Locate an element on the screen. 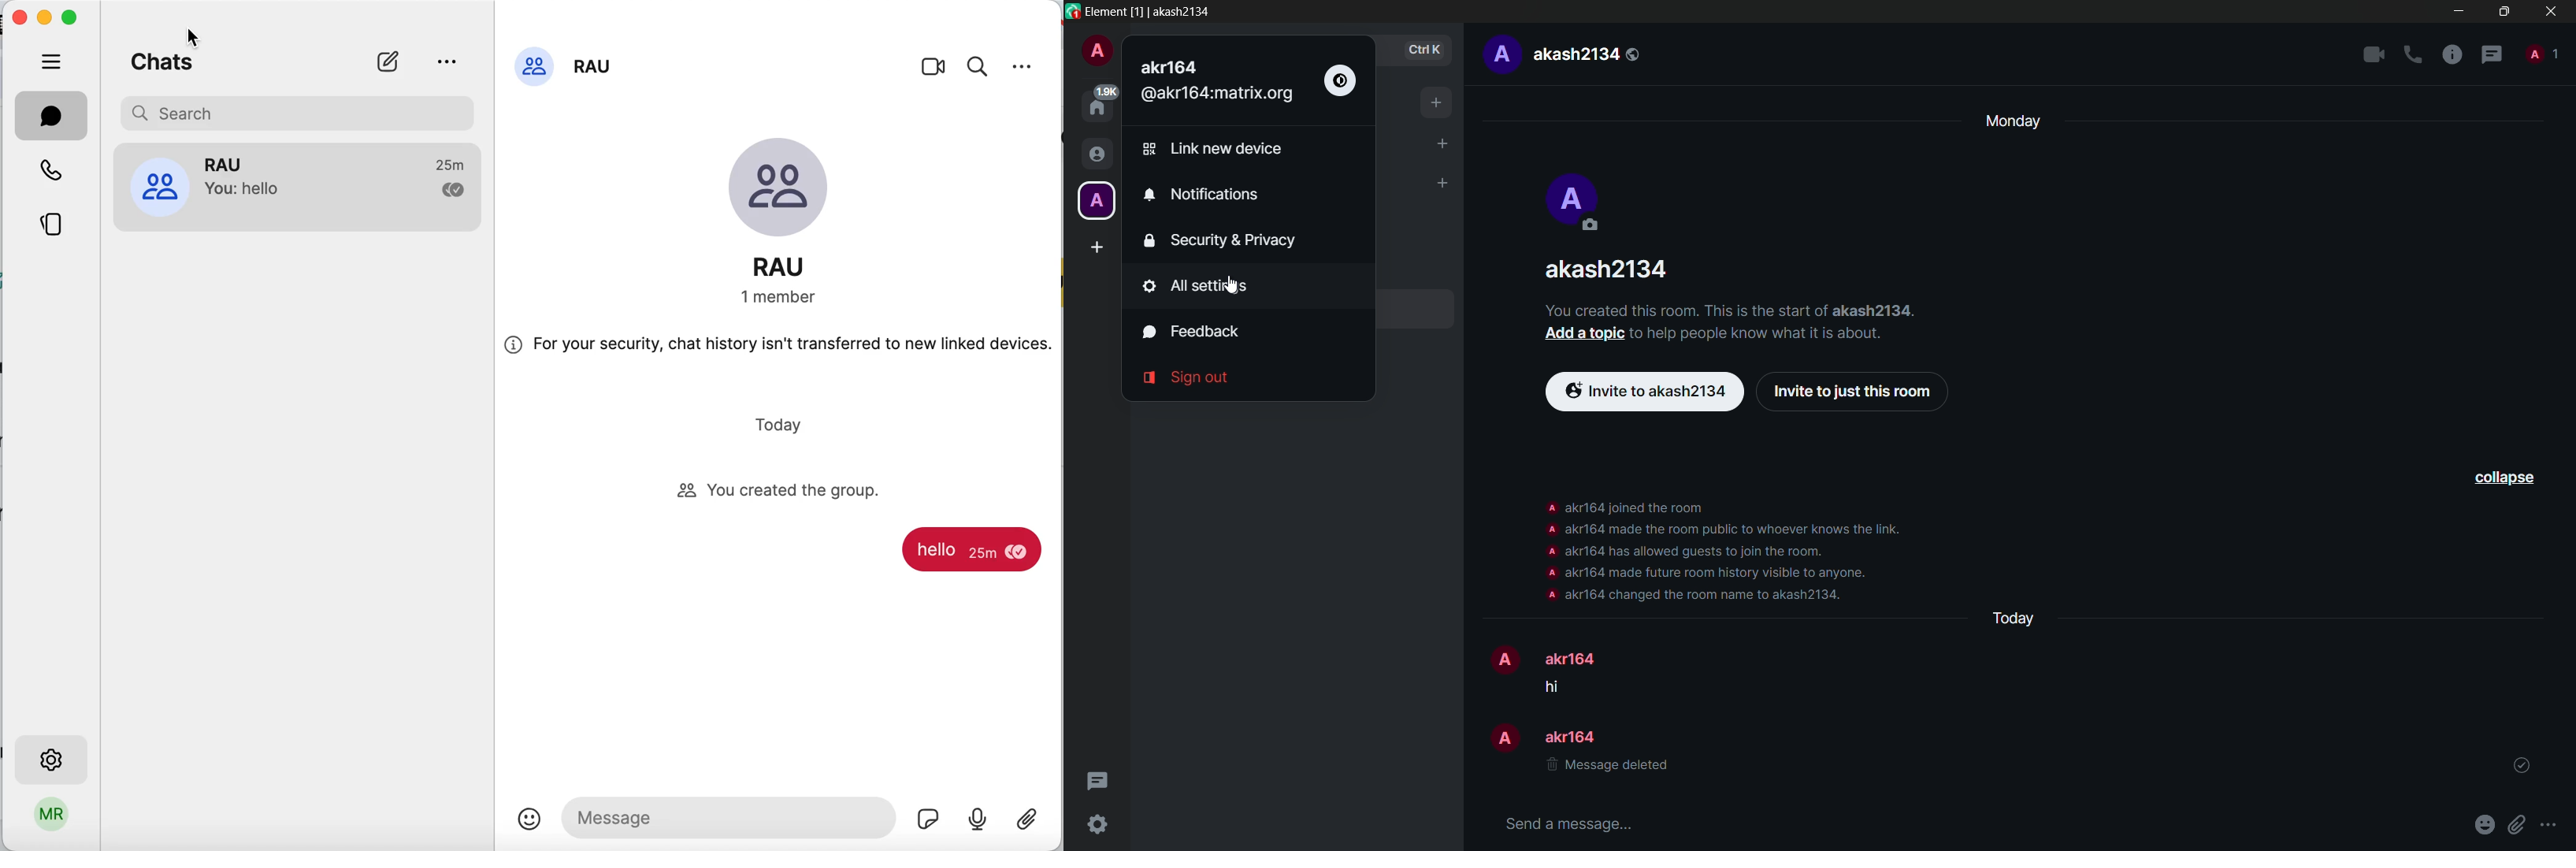  notifications is located at coordinates (1201, 195).